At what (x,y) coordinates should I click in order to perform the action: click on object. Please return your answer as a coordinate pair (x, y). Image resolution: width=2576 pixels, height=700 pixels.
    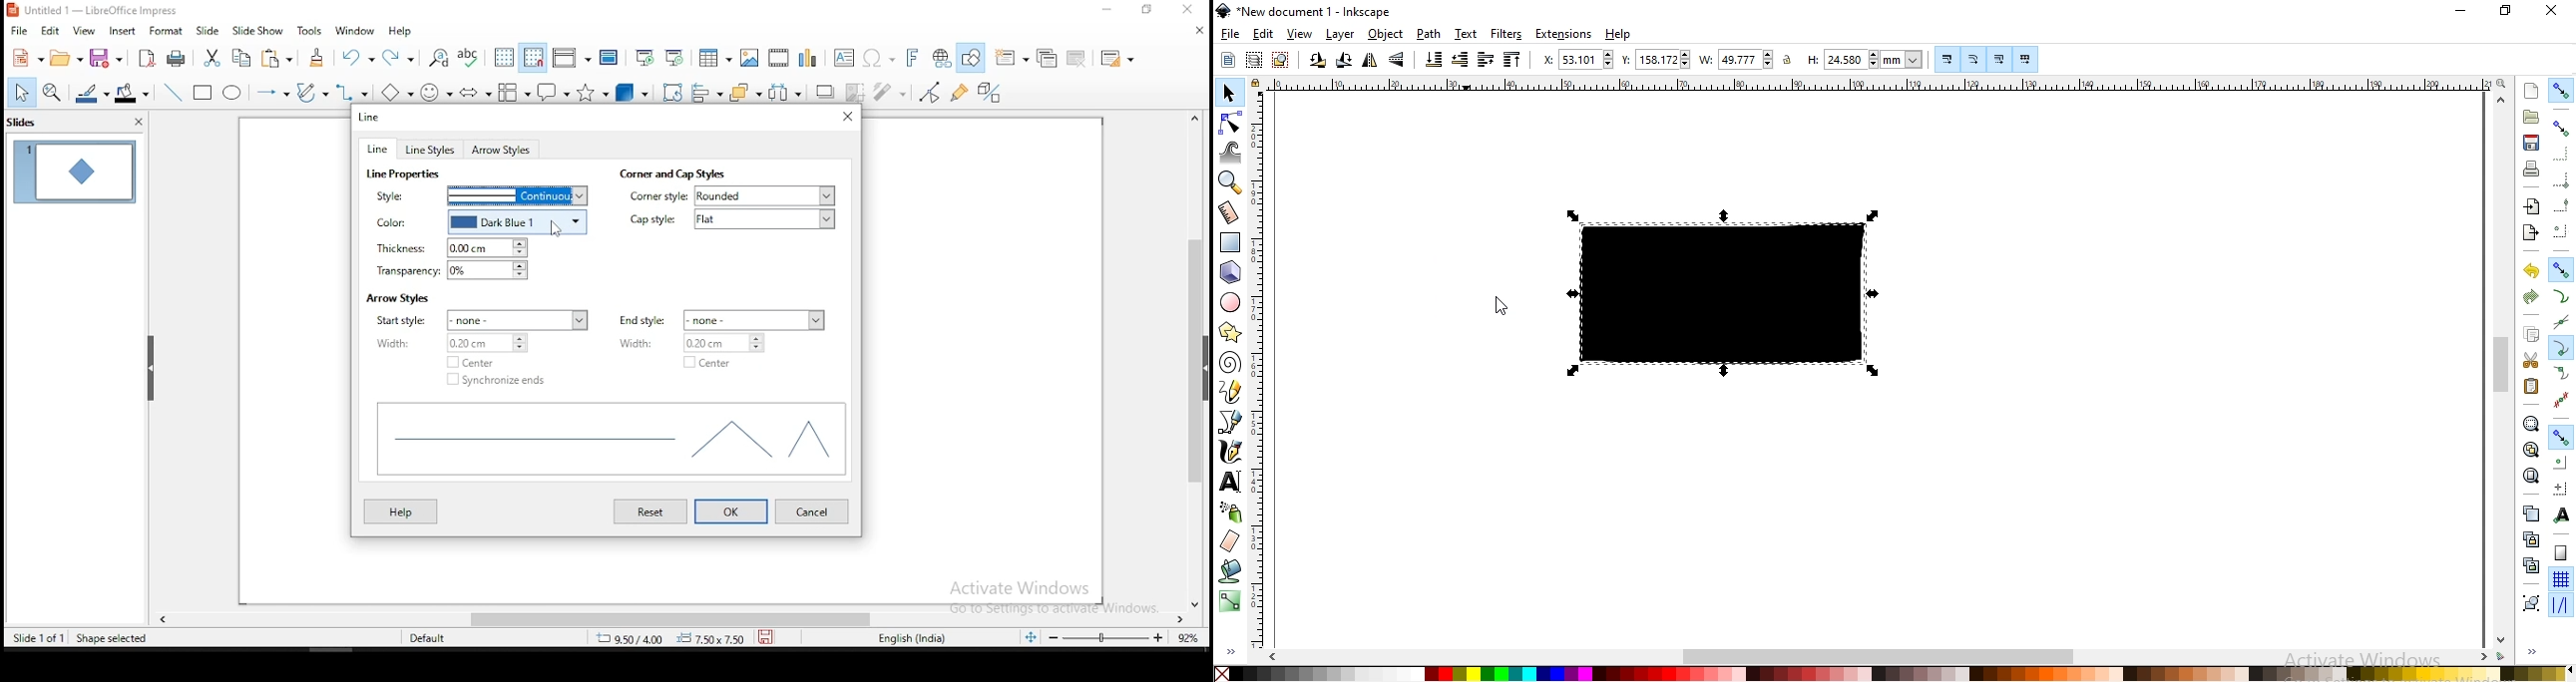
    Looking at the image, I should click on (1385, 34).